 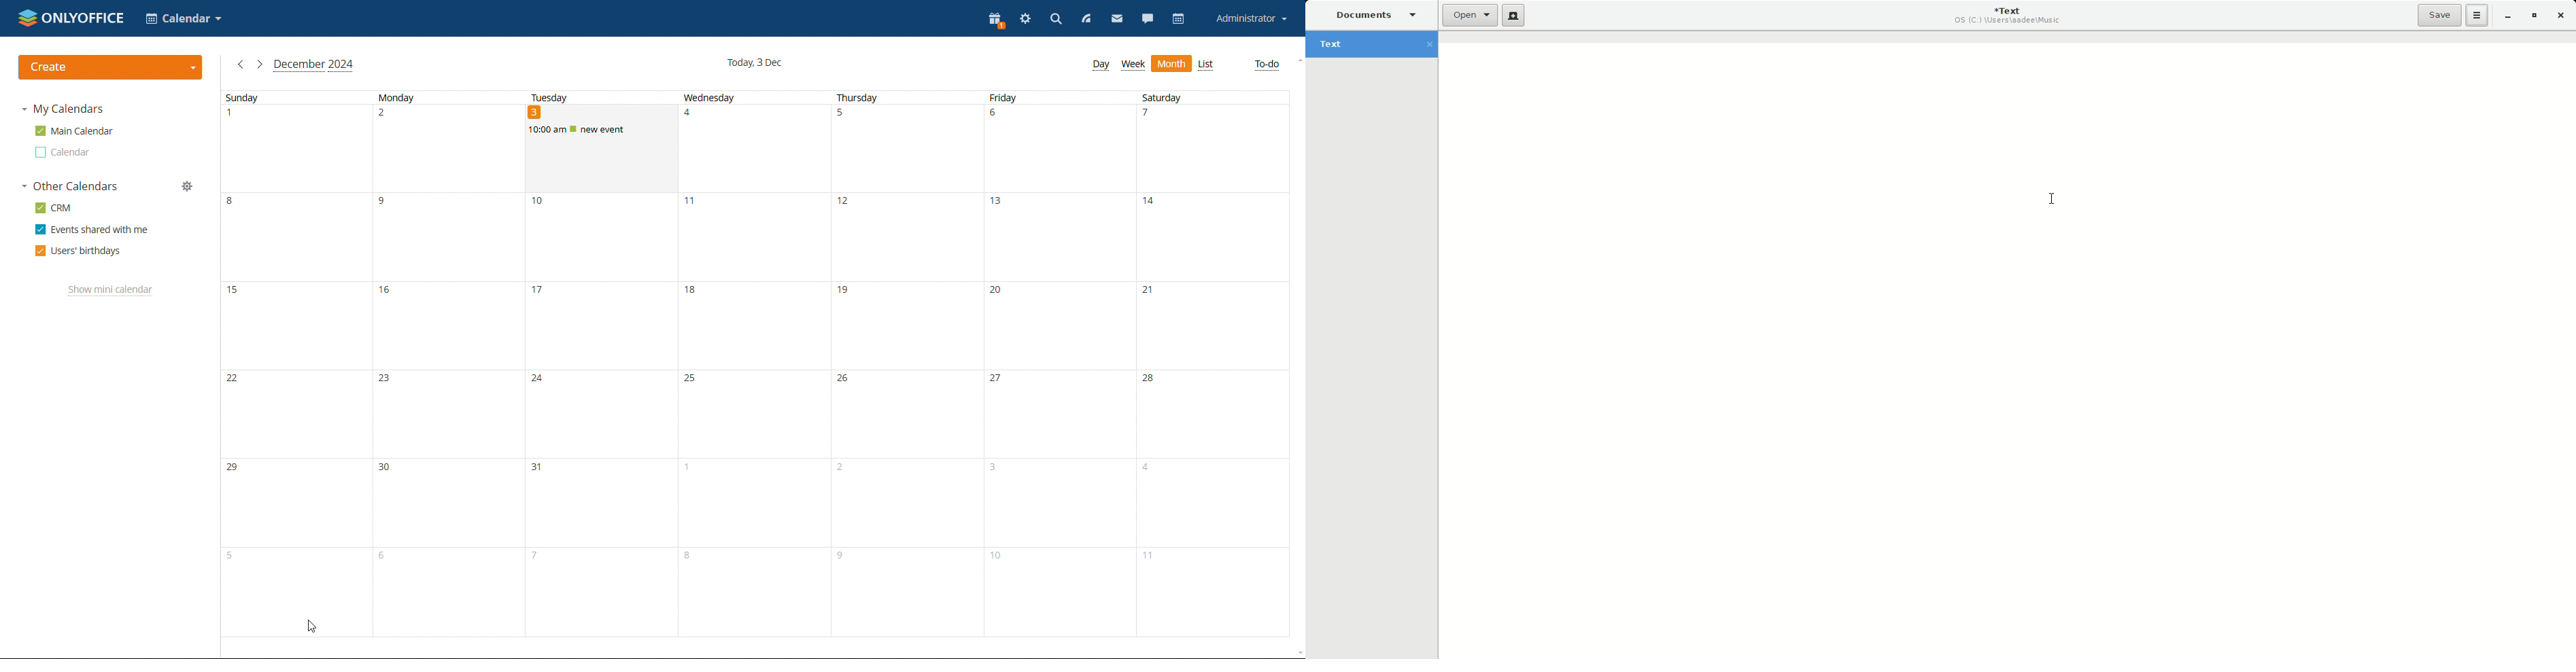 I want to click on month view, so click(x=1171, y=64).